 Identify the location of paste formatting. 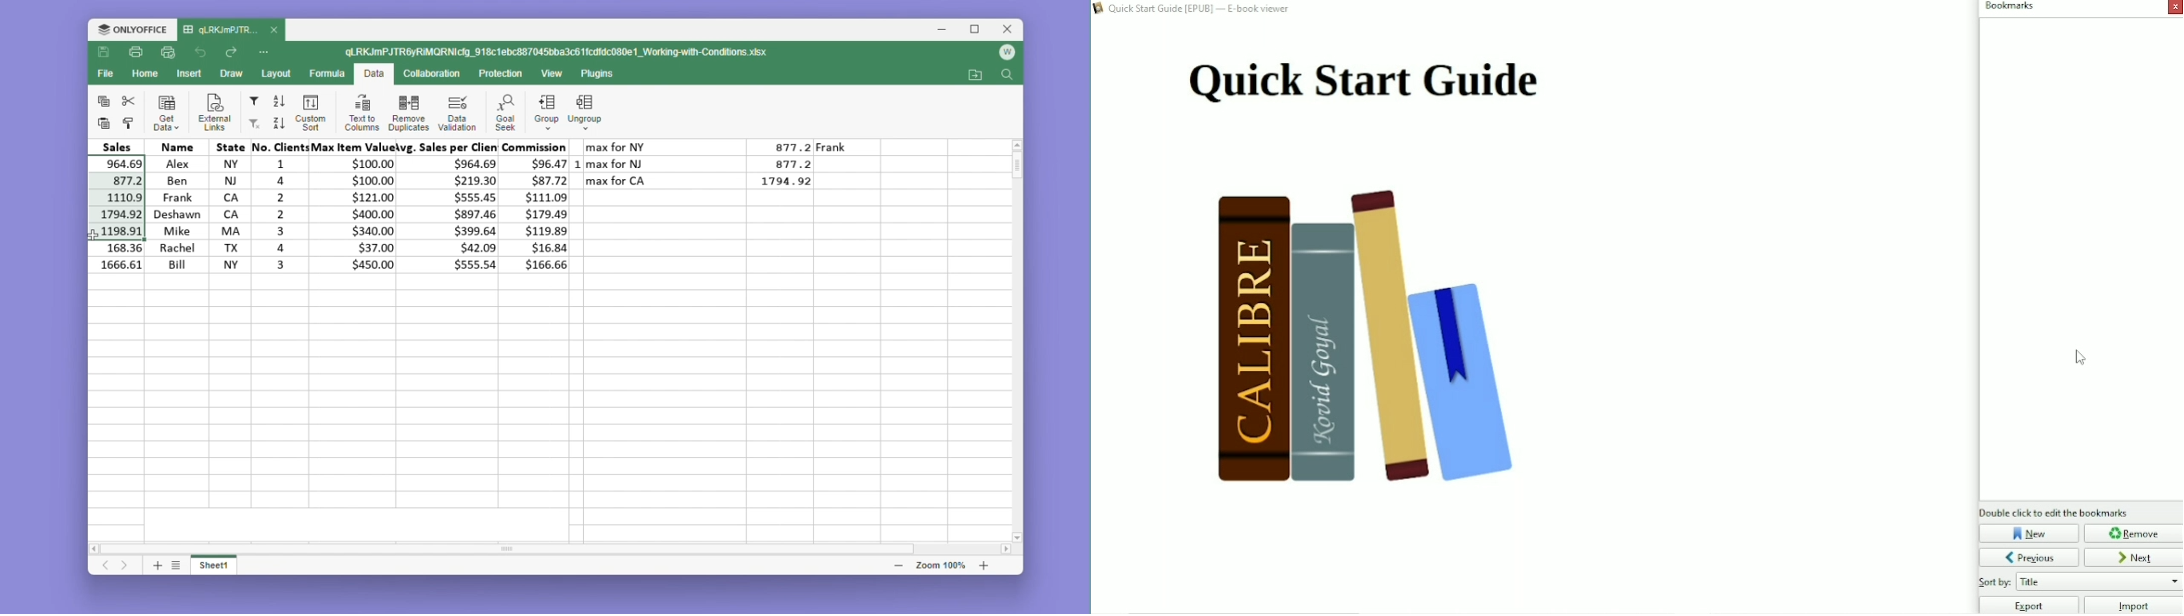
(129, 124).